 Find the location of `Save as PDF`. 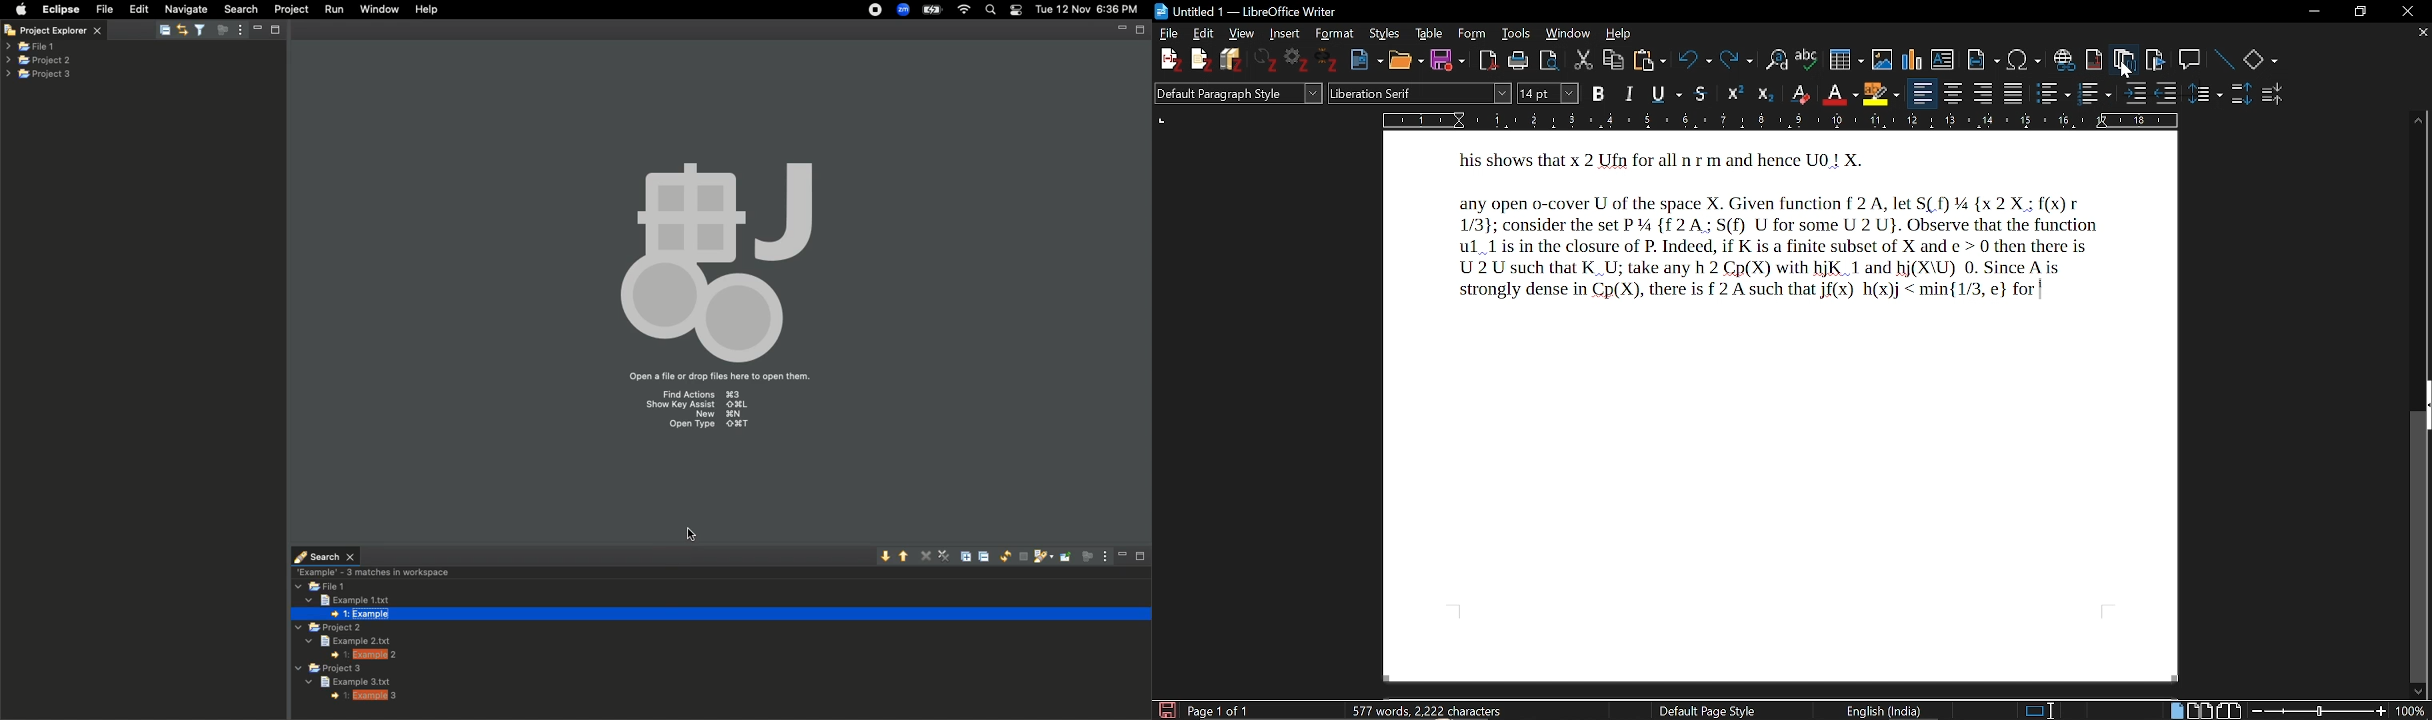

Save as PDF is located at coordinates (1488, 61).